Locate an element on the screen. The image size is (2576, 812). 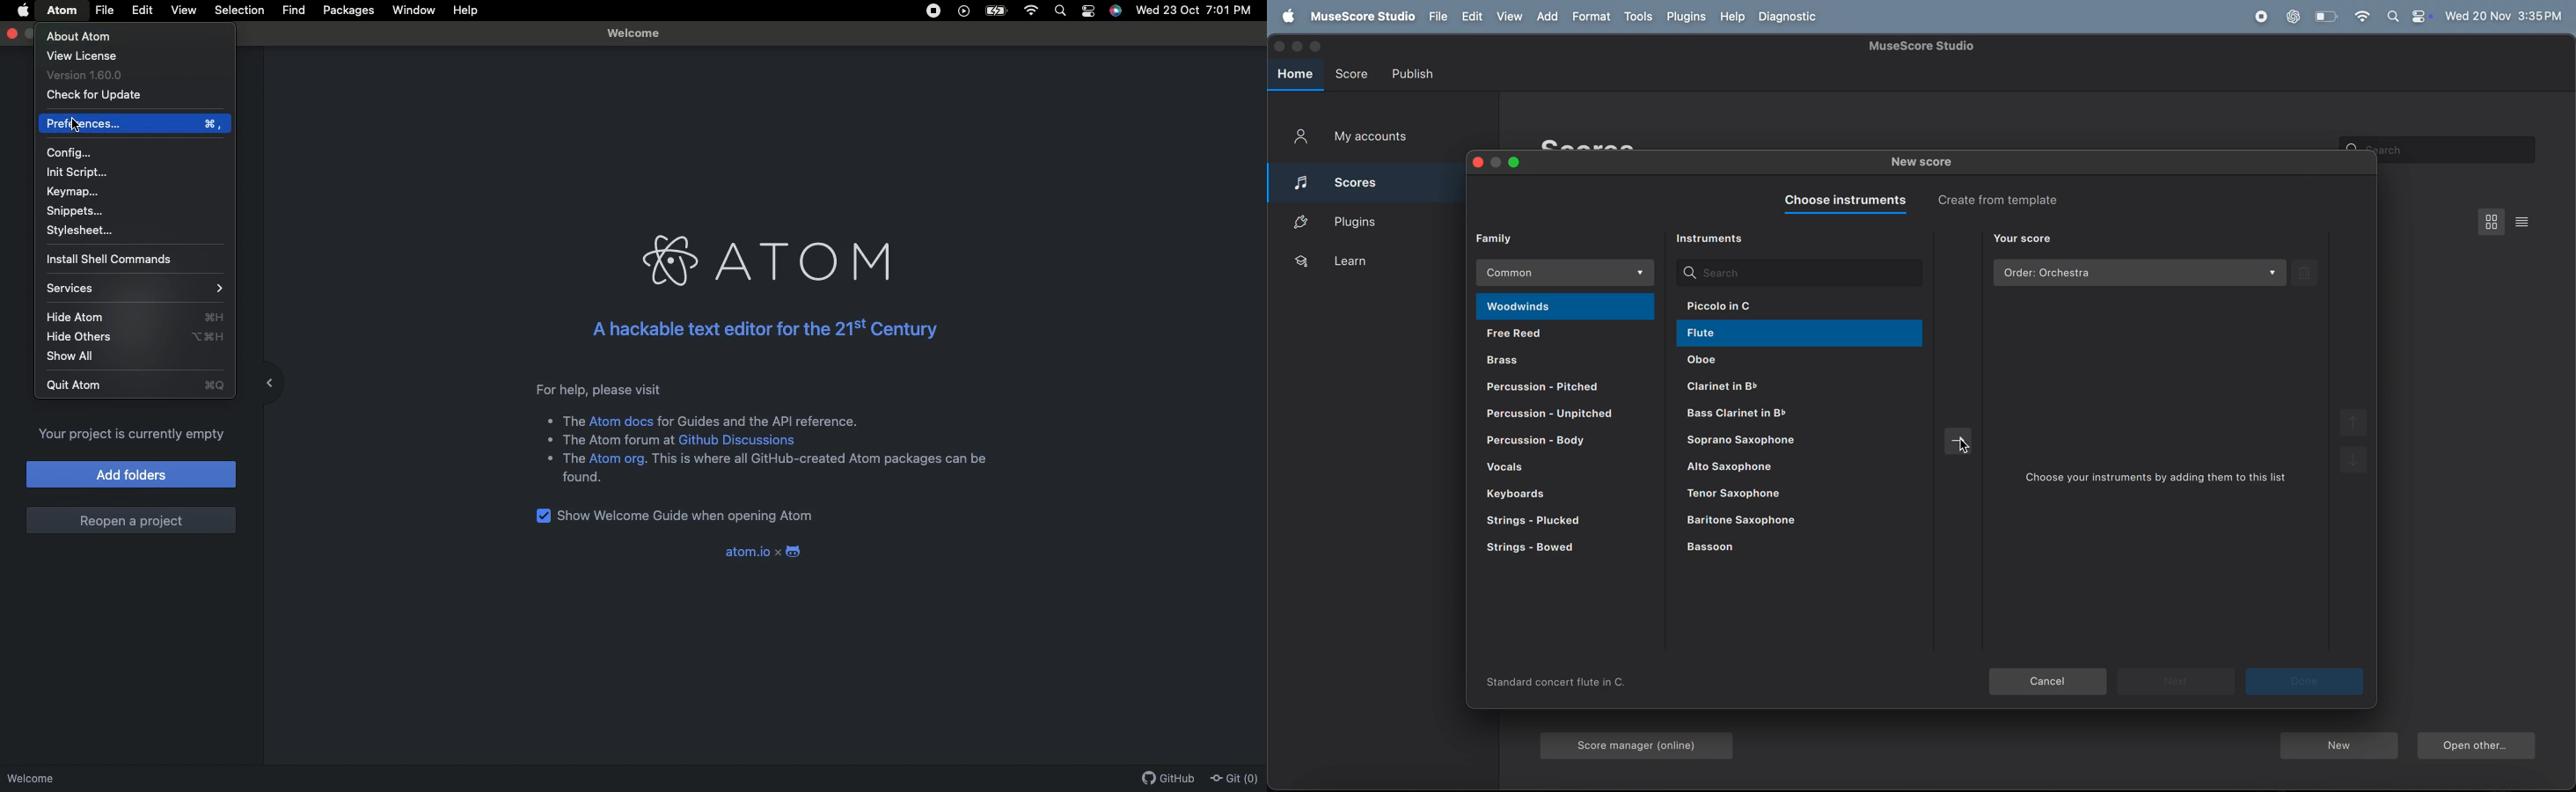
down is located at coordinates (2355, 464).